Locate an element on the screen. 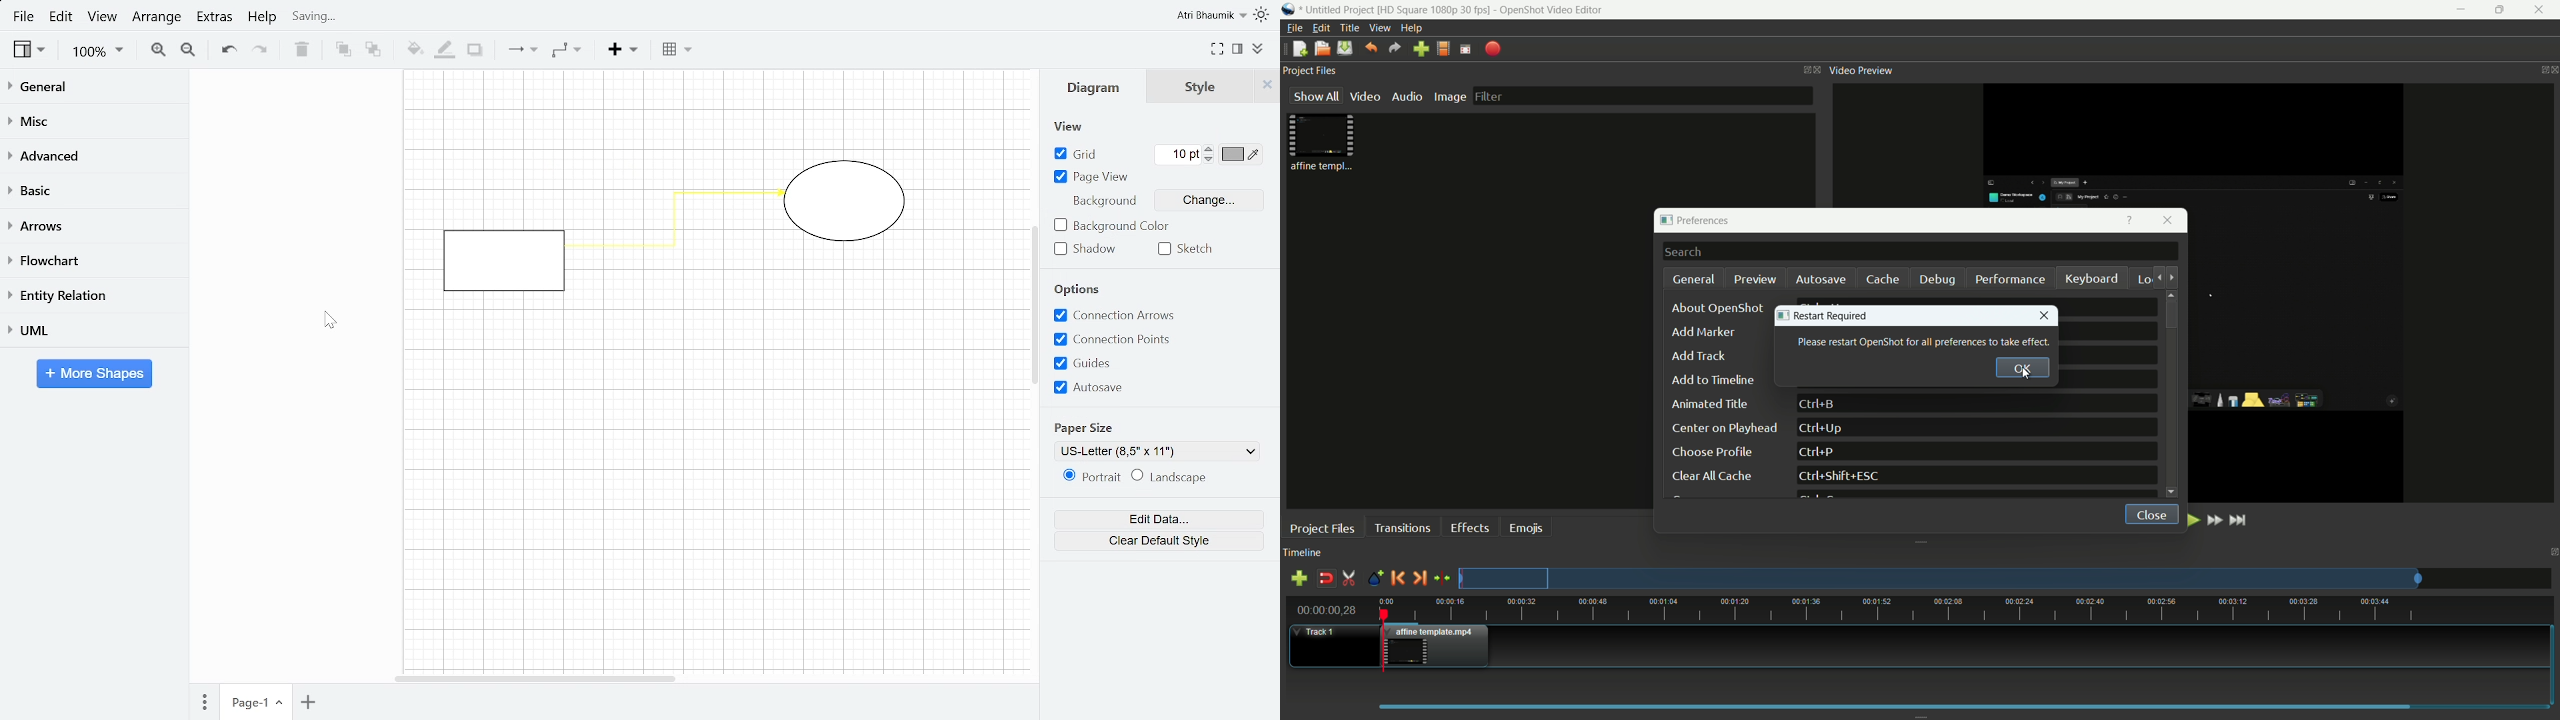  search bar is located at coordinates (1921, 252).